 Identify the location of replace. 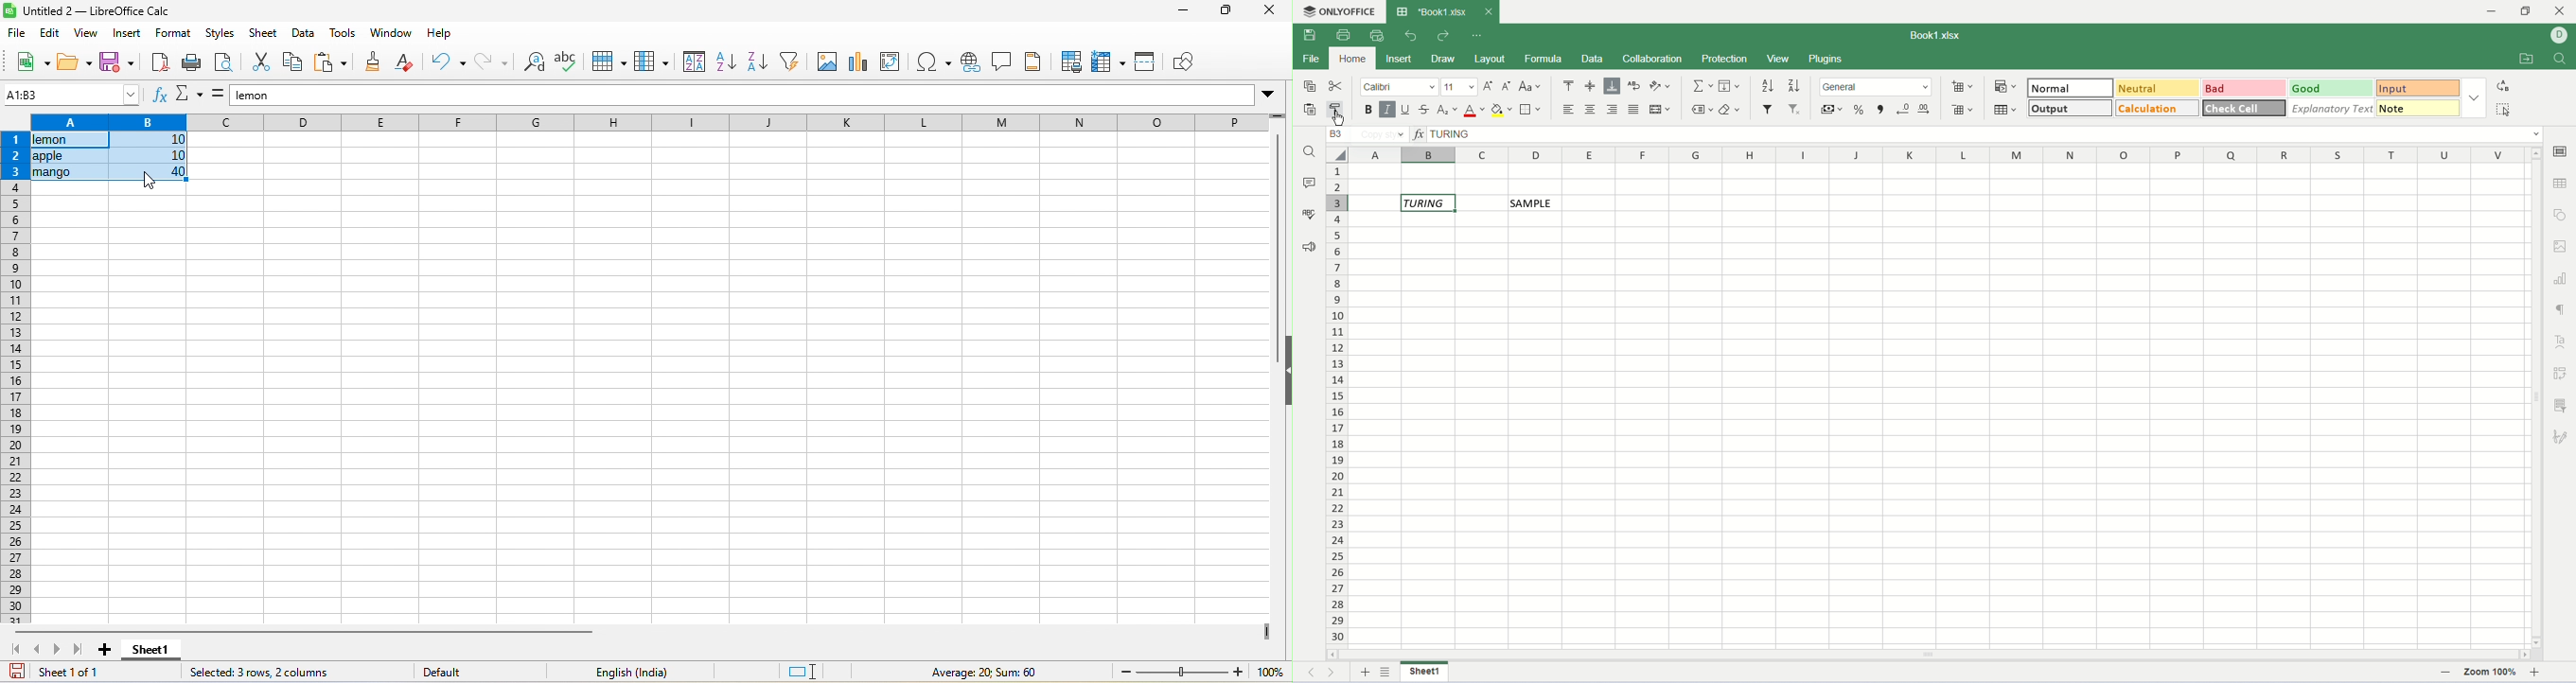
(2506, 86).